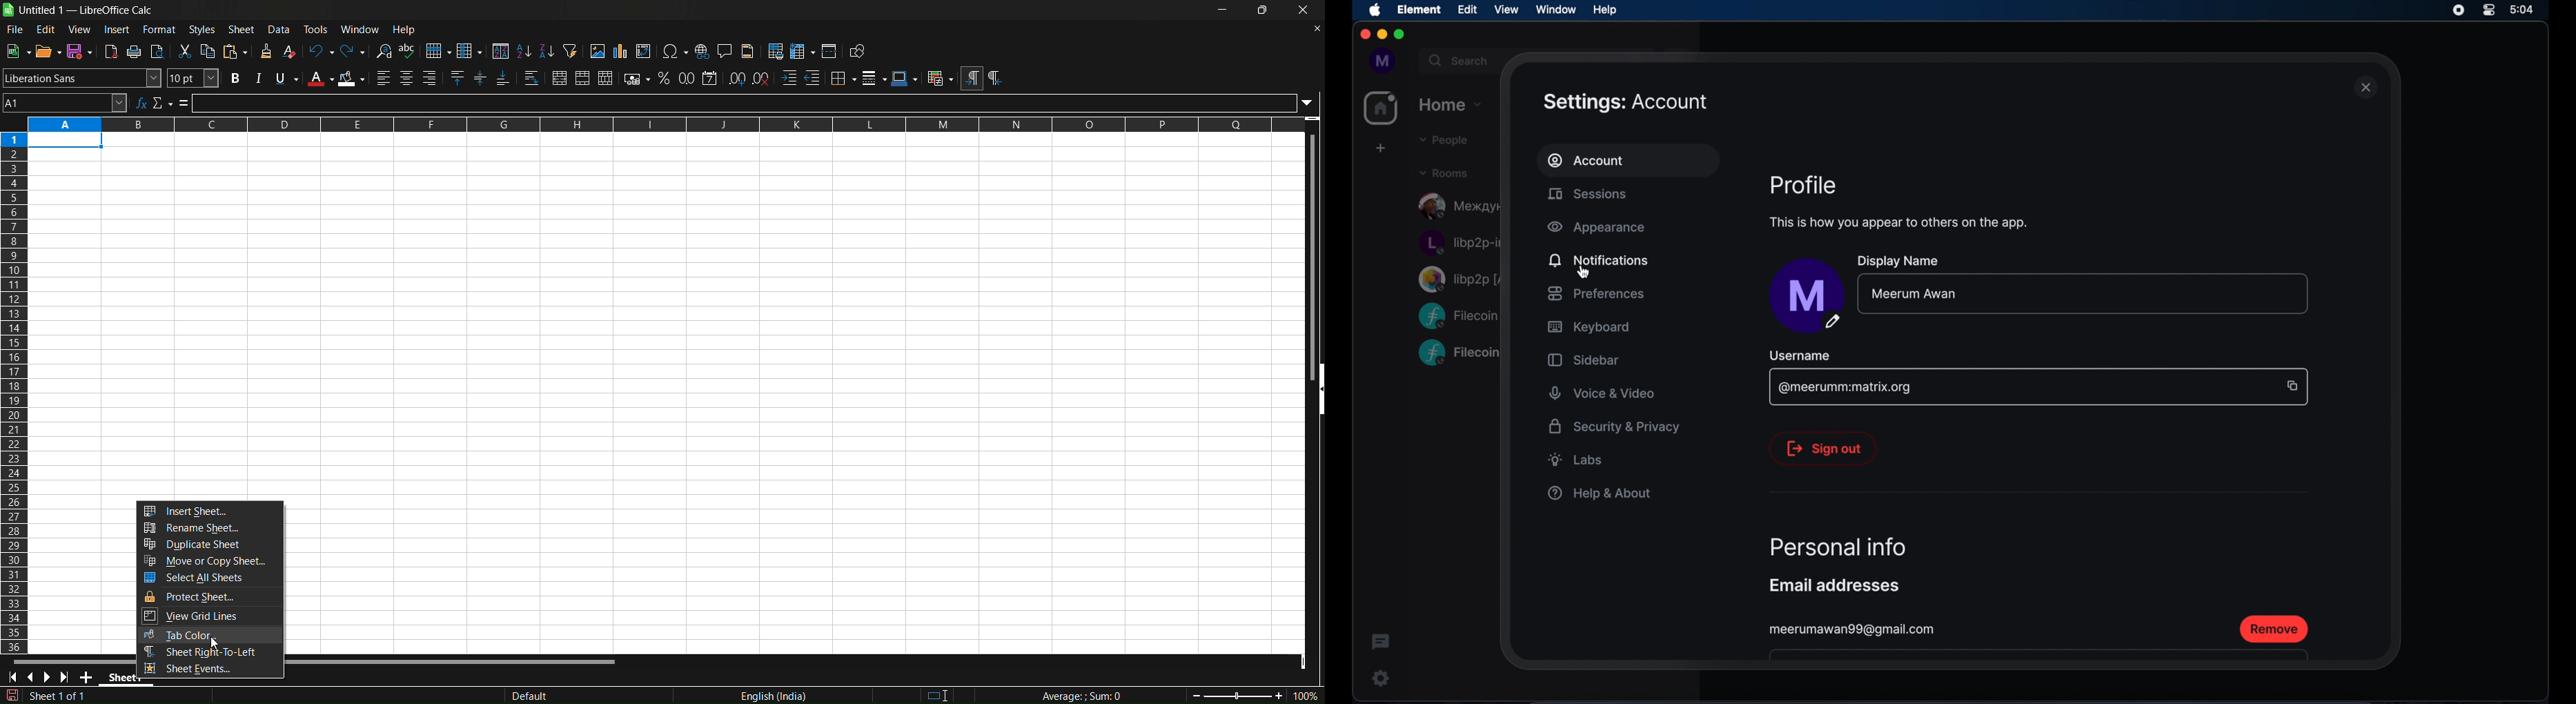 This screenshot has width=2576, height=728. I want to click on account, so click(1586, 160).